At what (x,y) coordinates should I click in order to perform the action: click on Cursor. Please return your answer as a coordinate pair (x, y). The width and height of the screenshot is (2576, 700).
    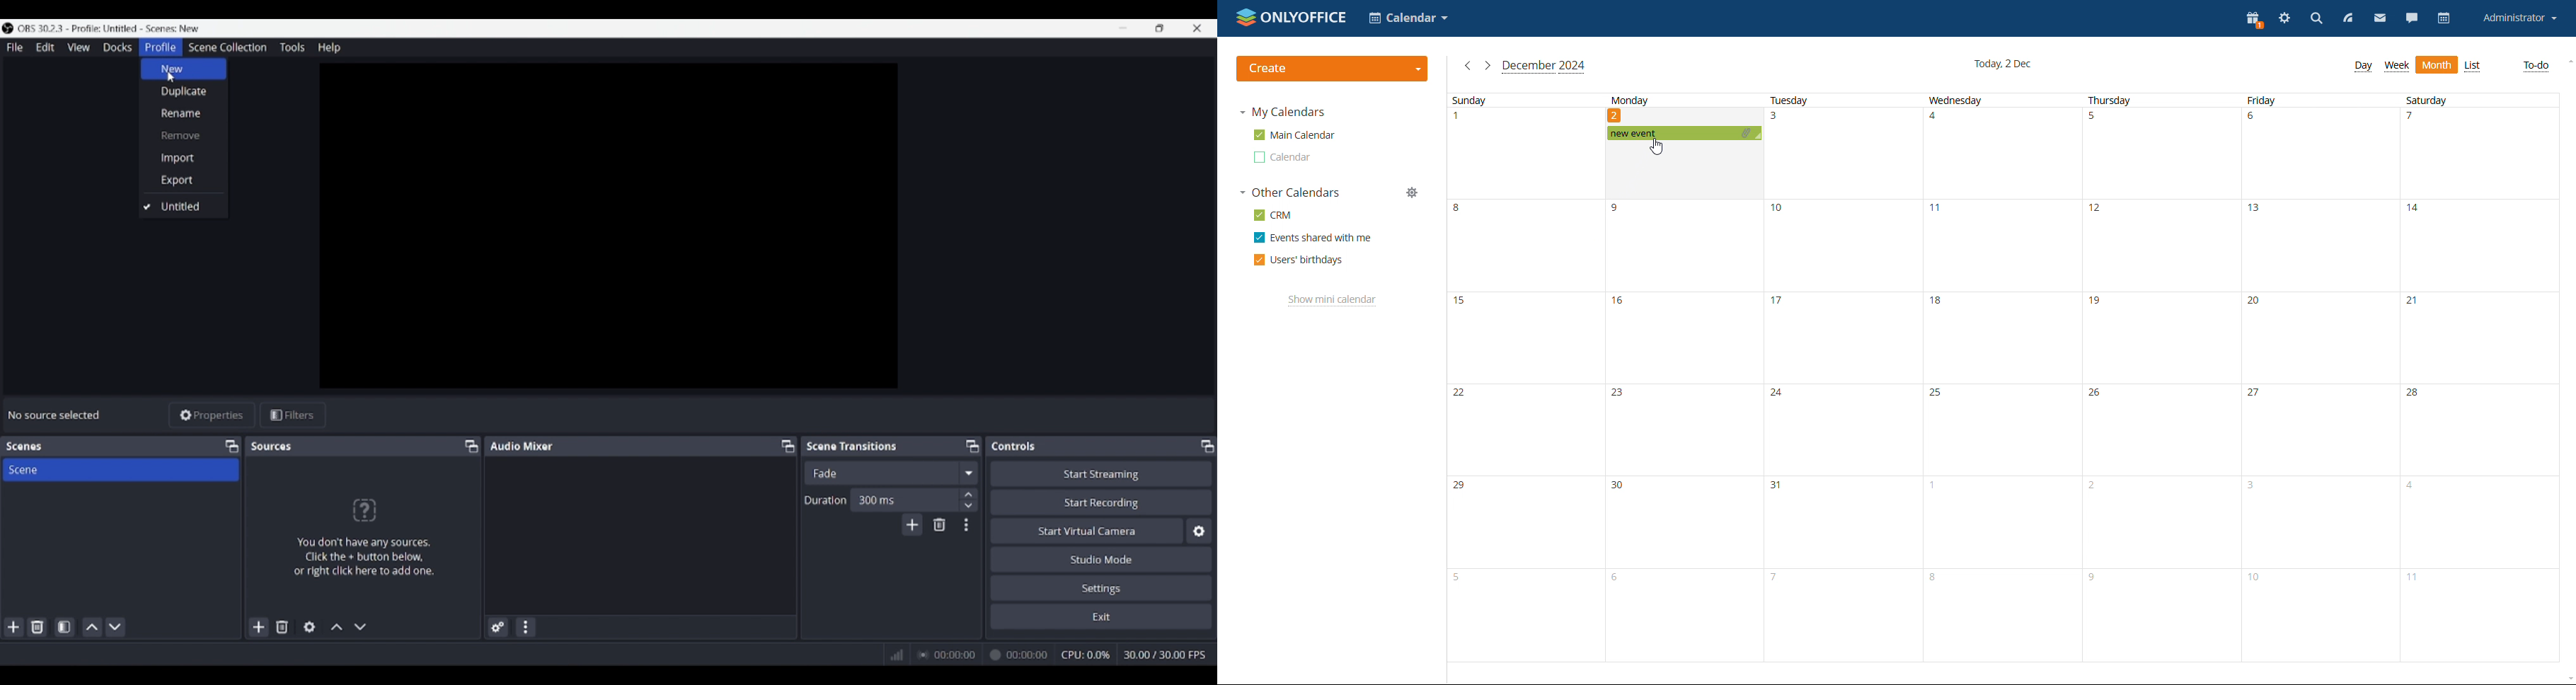
    Looking at the image, I should click on (172, 81).